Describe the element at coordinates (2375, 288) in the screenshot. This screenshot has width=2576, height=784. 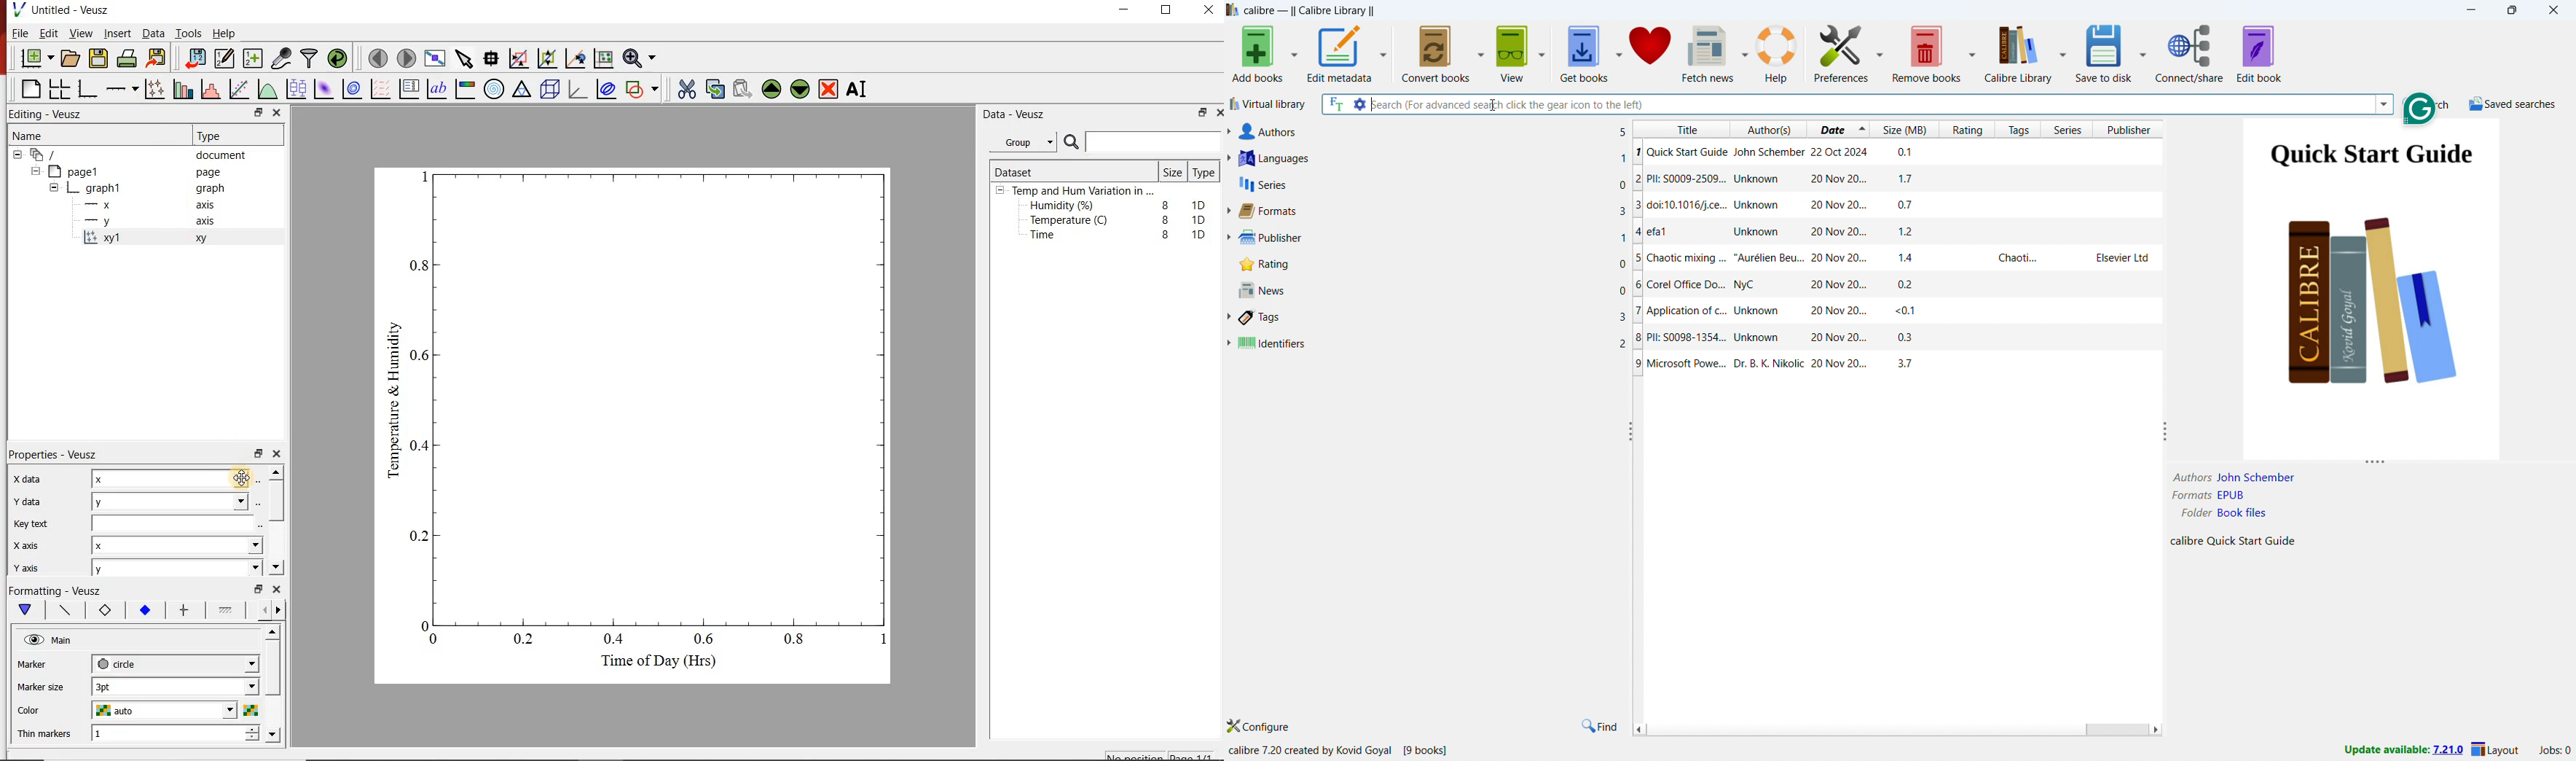
I see `double click to open book details` at that location.